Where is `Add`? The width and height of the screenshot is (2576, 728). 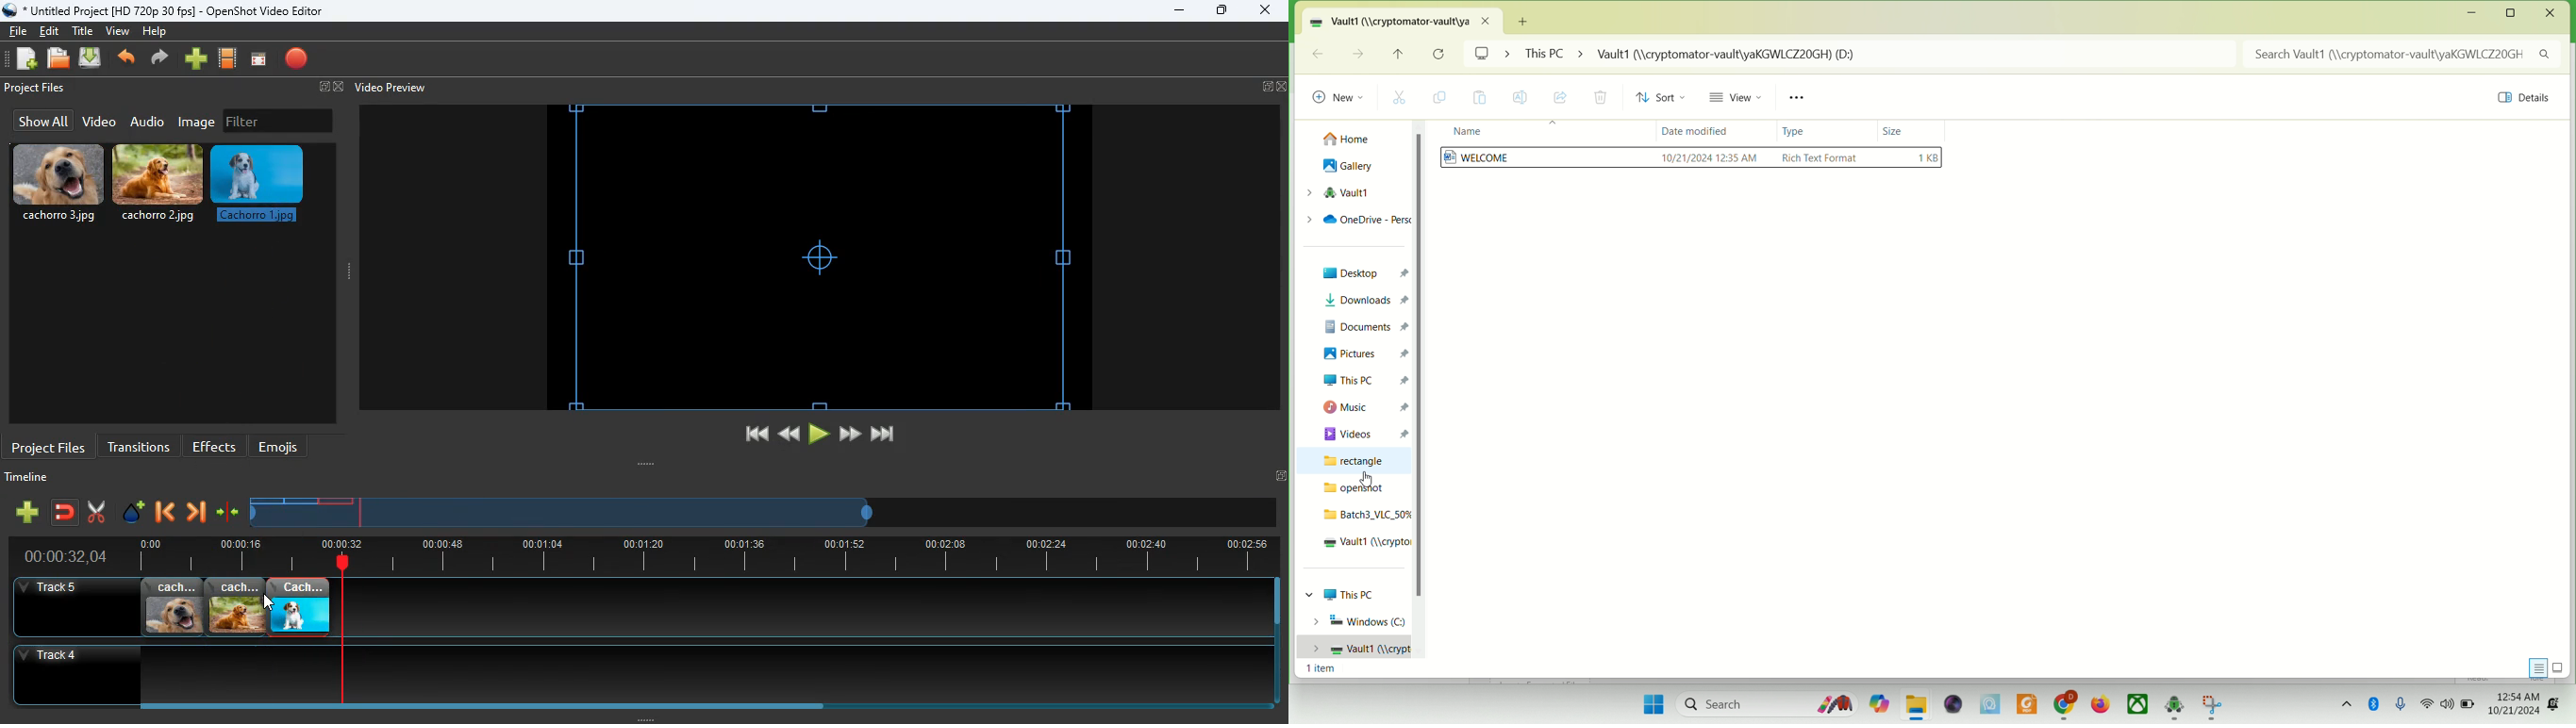 Add is located at coordinates (1529, 19).